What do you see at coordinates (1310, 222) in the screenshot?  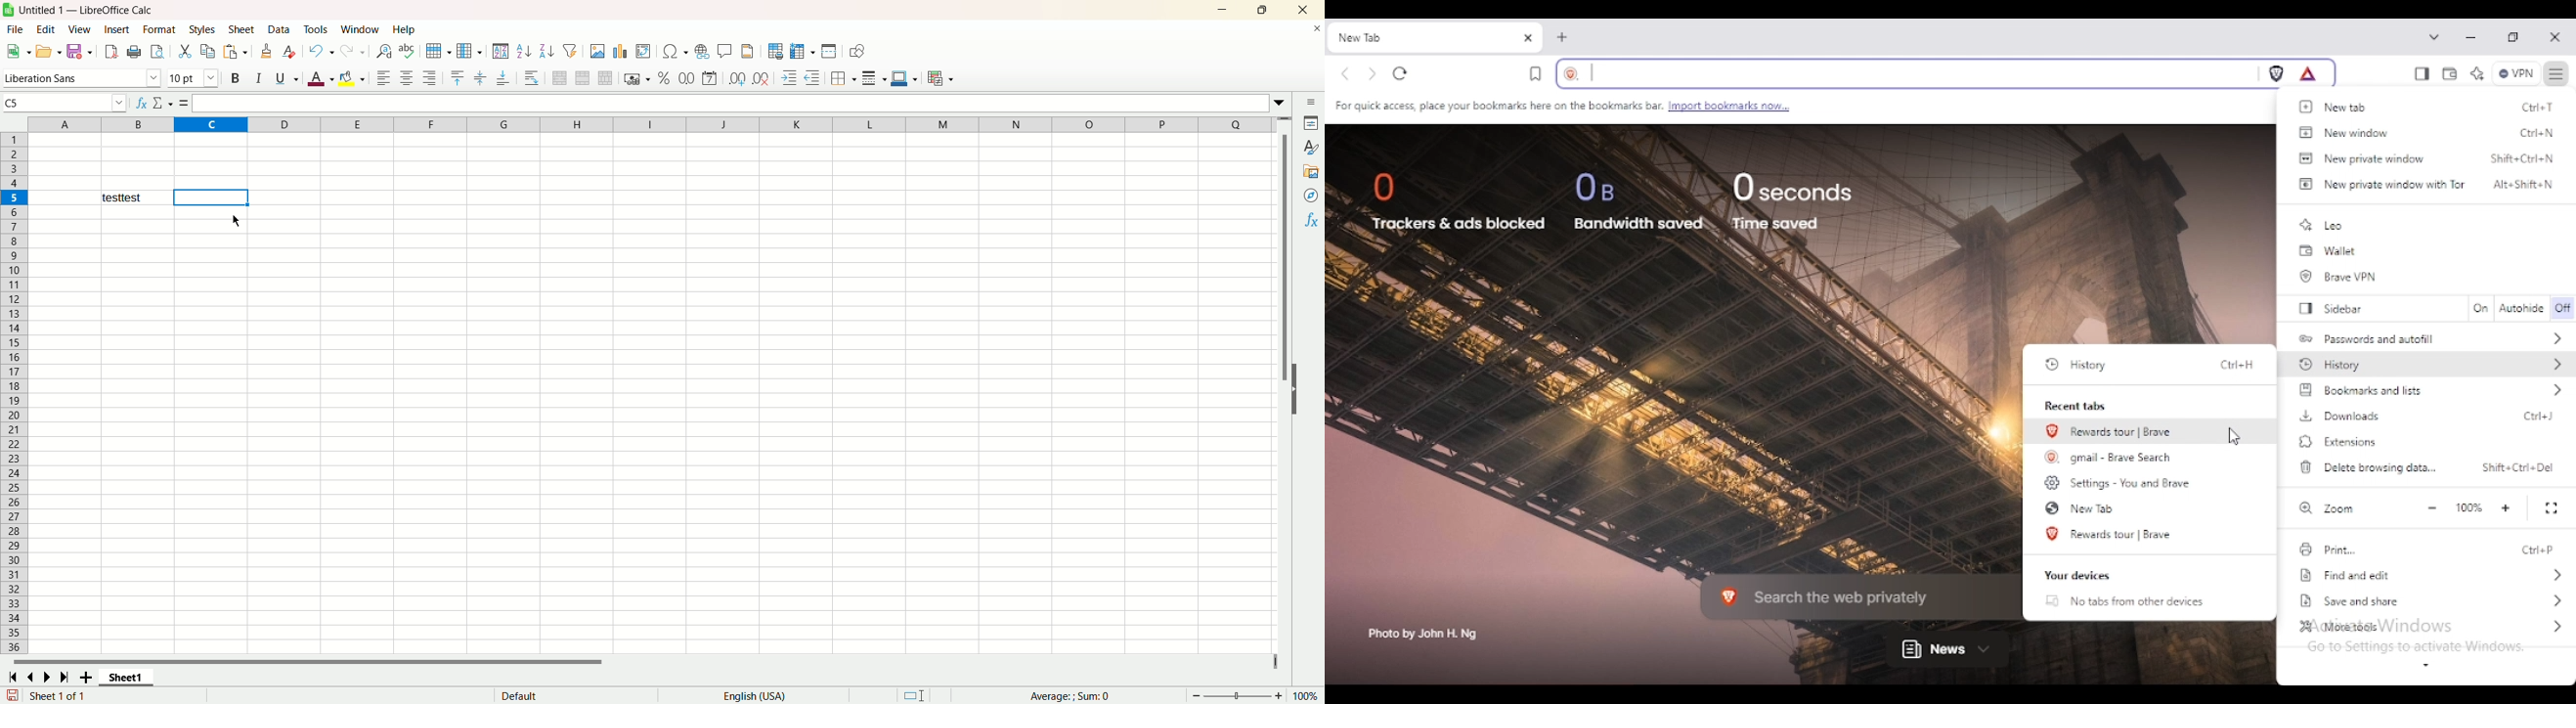 I see `function` at bounding box center [1310, 222].